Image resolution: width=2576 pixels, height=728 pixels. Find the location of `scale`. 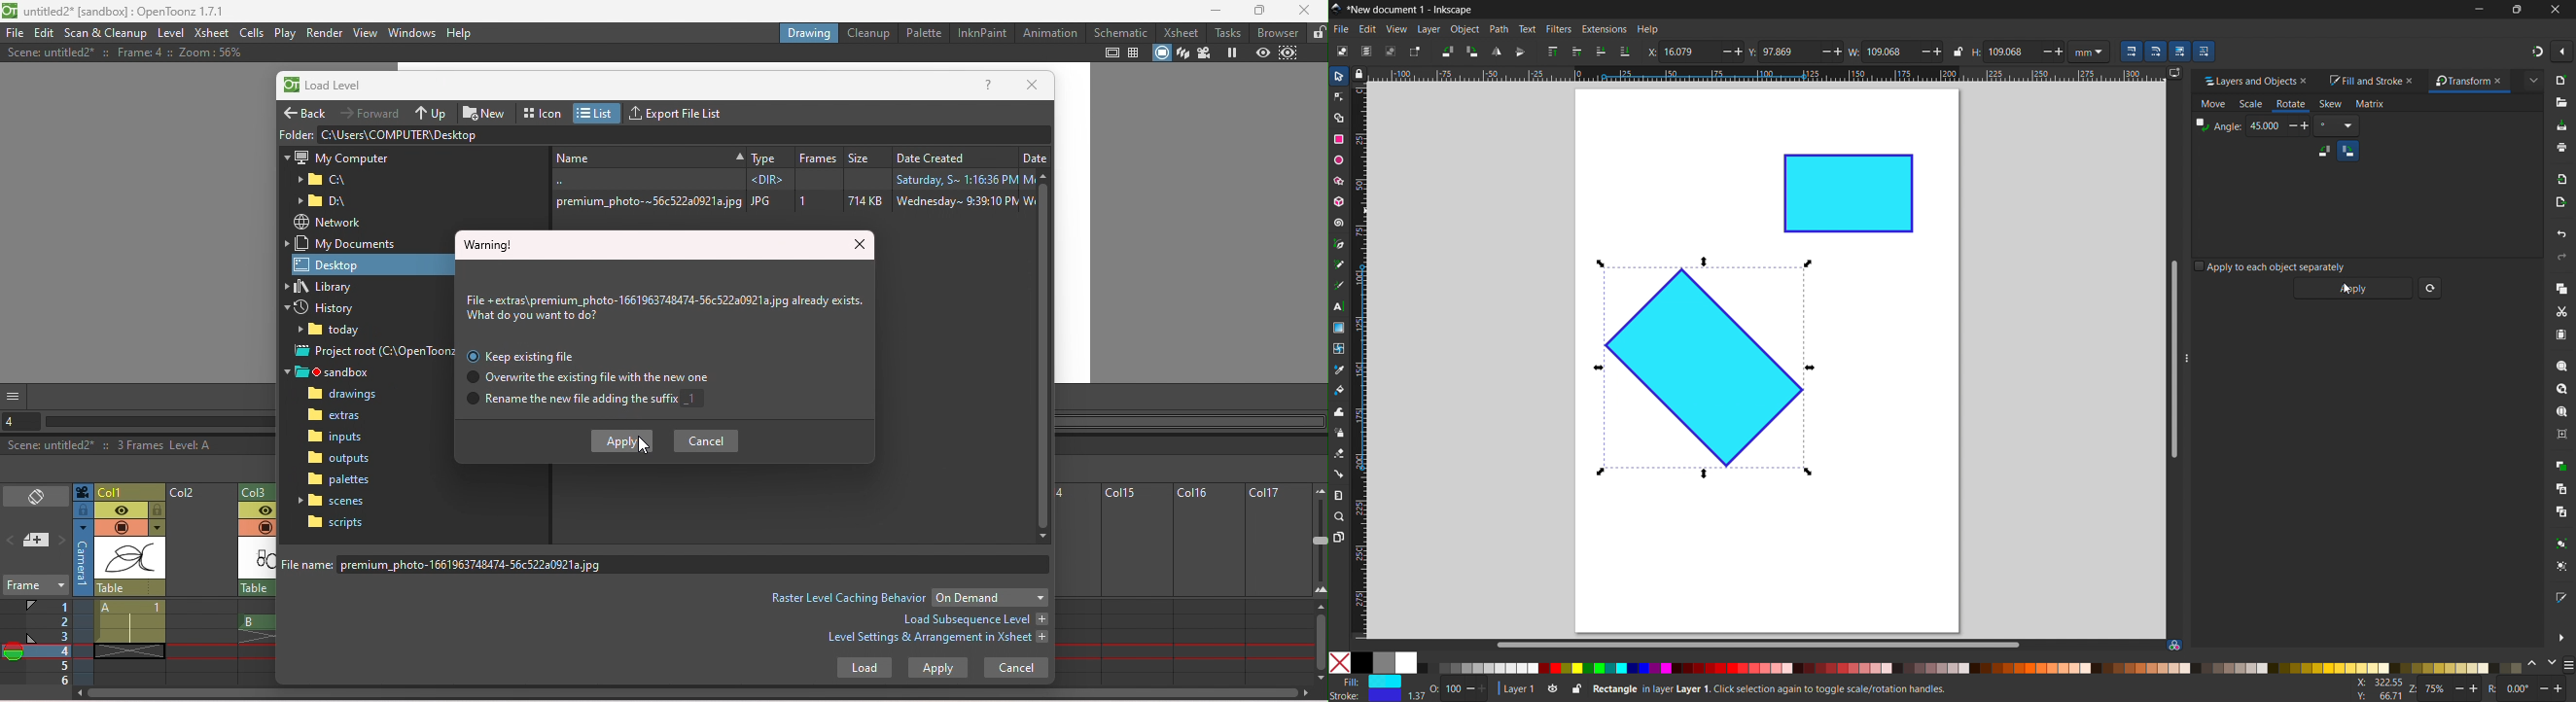

scale is located at coordinates (2251, 105).